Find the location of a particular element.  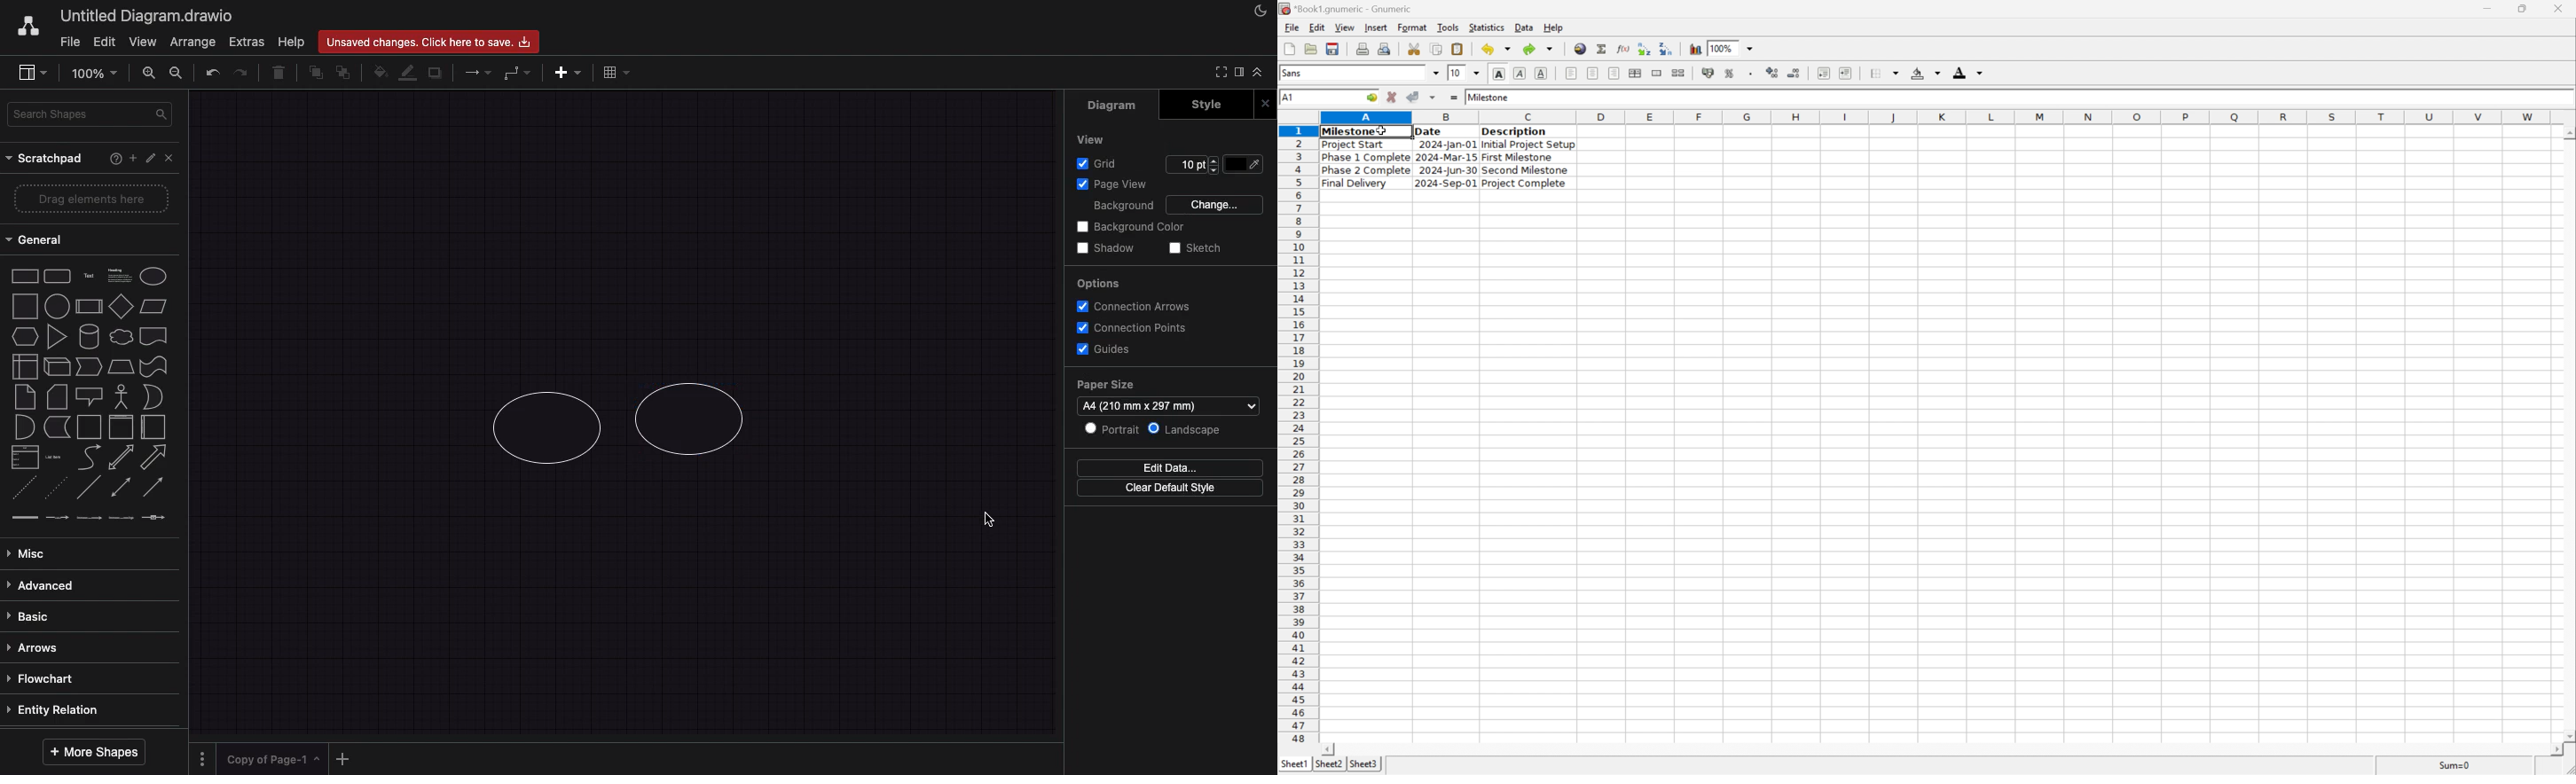

circle is located at coordinates (542, 428).